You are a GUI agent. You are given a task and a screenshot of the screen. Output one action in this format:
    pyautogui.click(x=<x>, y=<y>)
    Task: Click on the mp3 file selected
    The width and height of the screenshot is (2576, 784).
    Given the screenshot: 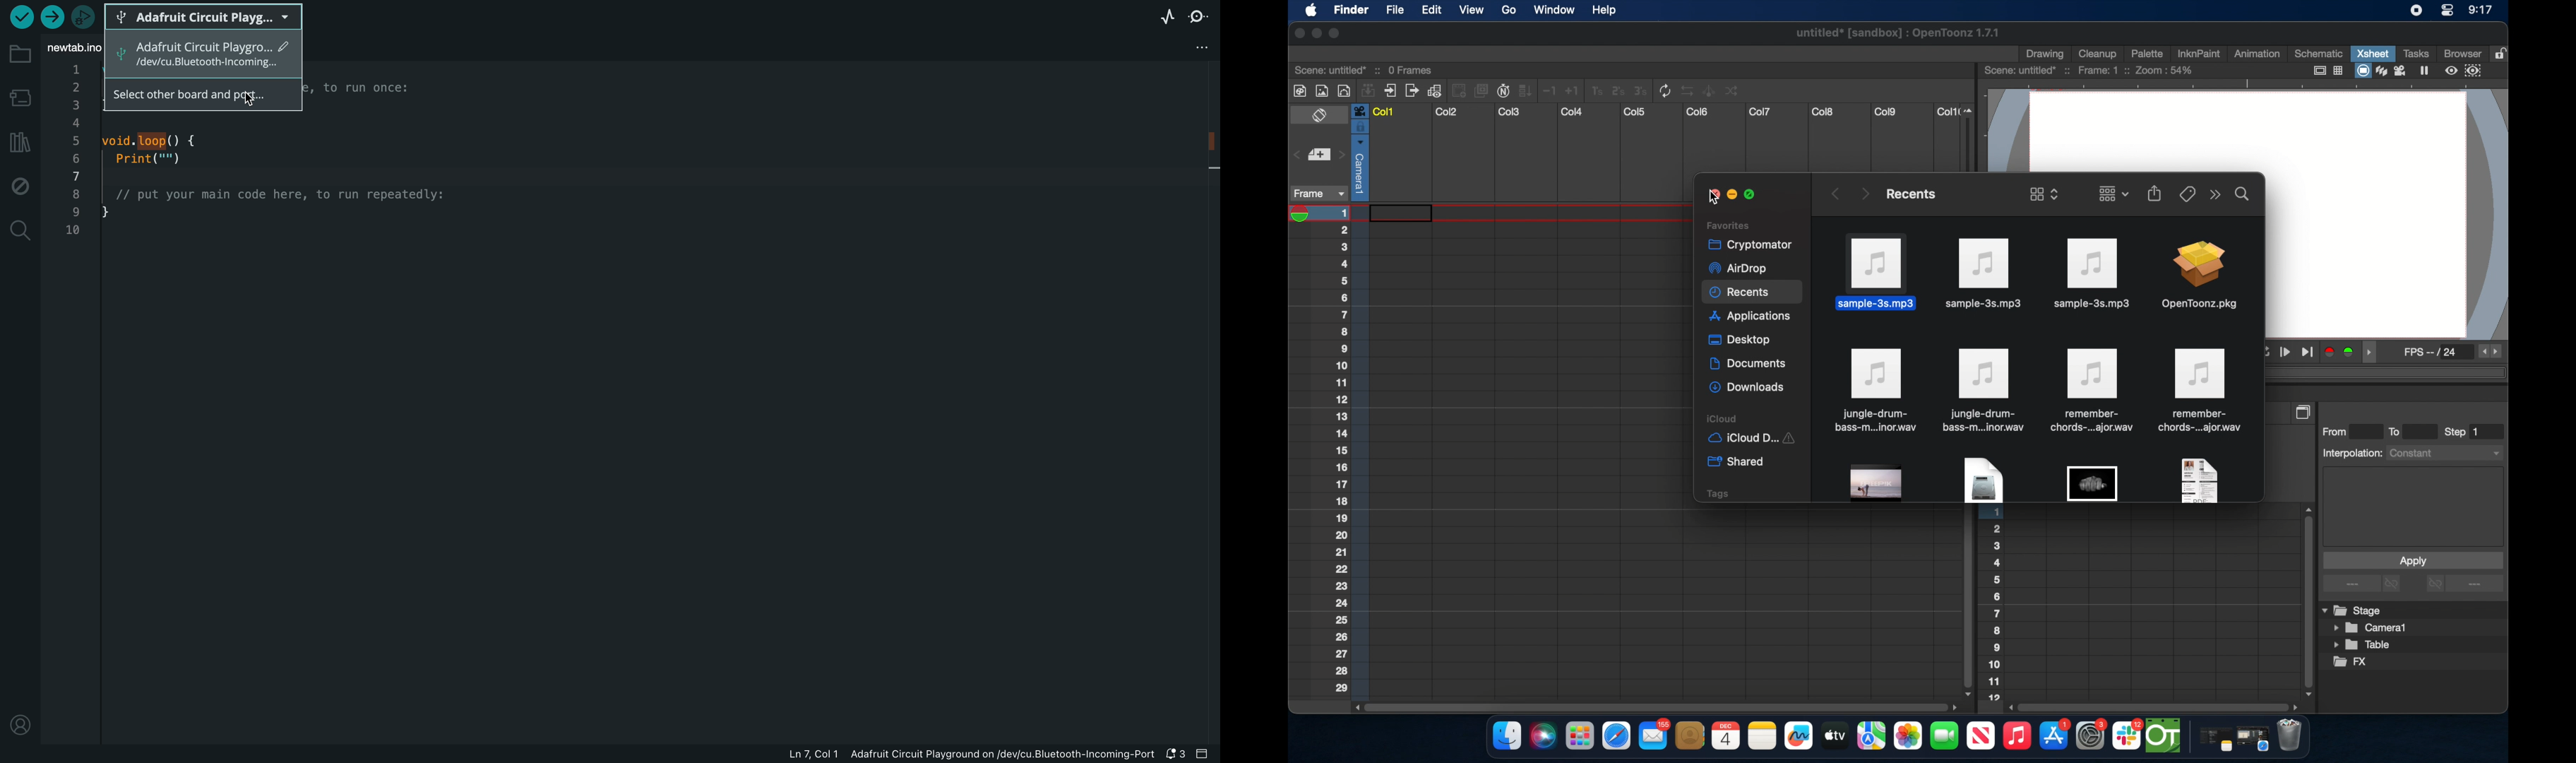 What is the action you would take?
    pyautogui.click(x=1880, y=271)
    